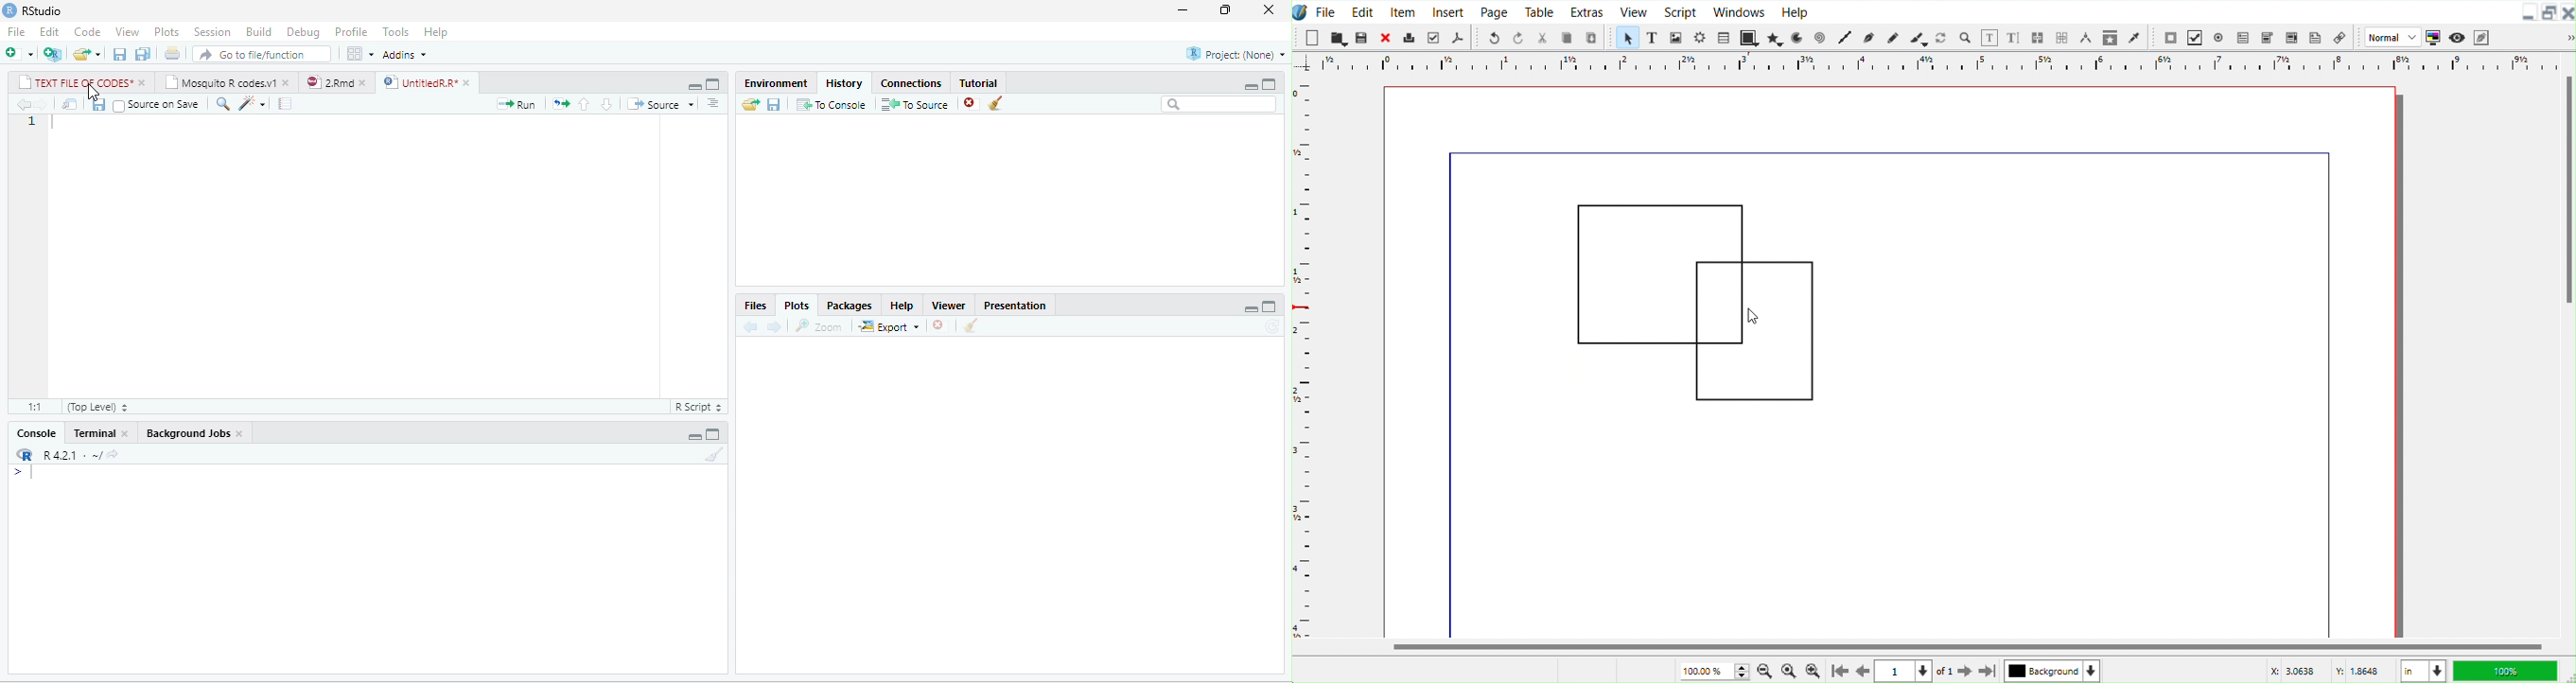 This screenshot has height=700, width=2576. Describe the element at coordinates (1384, 38) in the screenshot. I see `Close` at that location.